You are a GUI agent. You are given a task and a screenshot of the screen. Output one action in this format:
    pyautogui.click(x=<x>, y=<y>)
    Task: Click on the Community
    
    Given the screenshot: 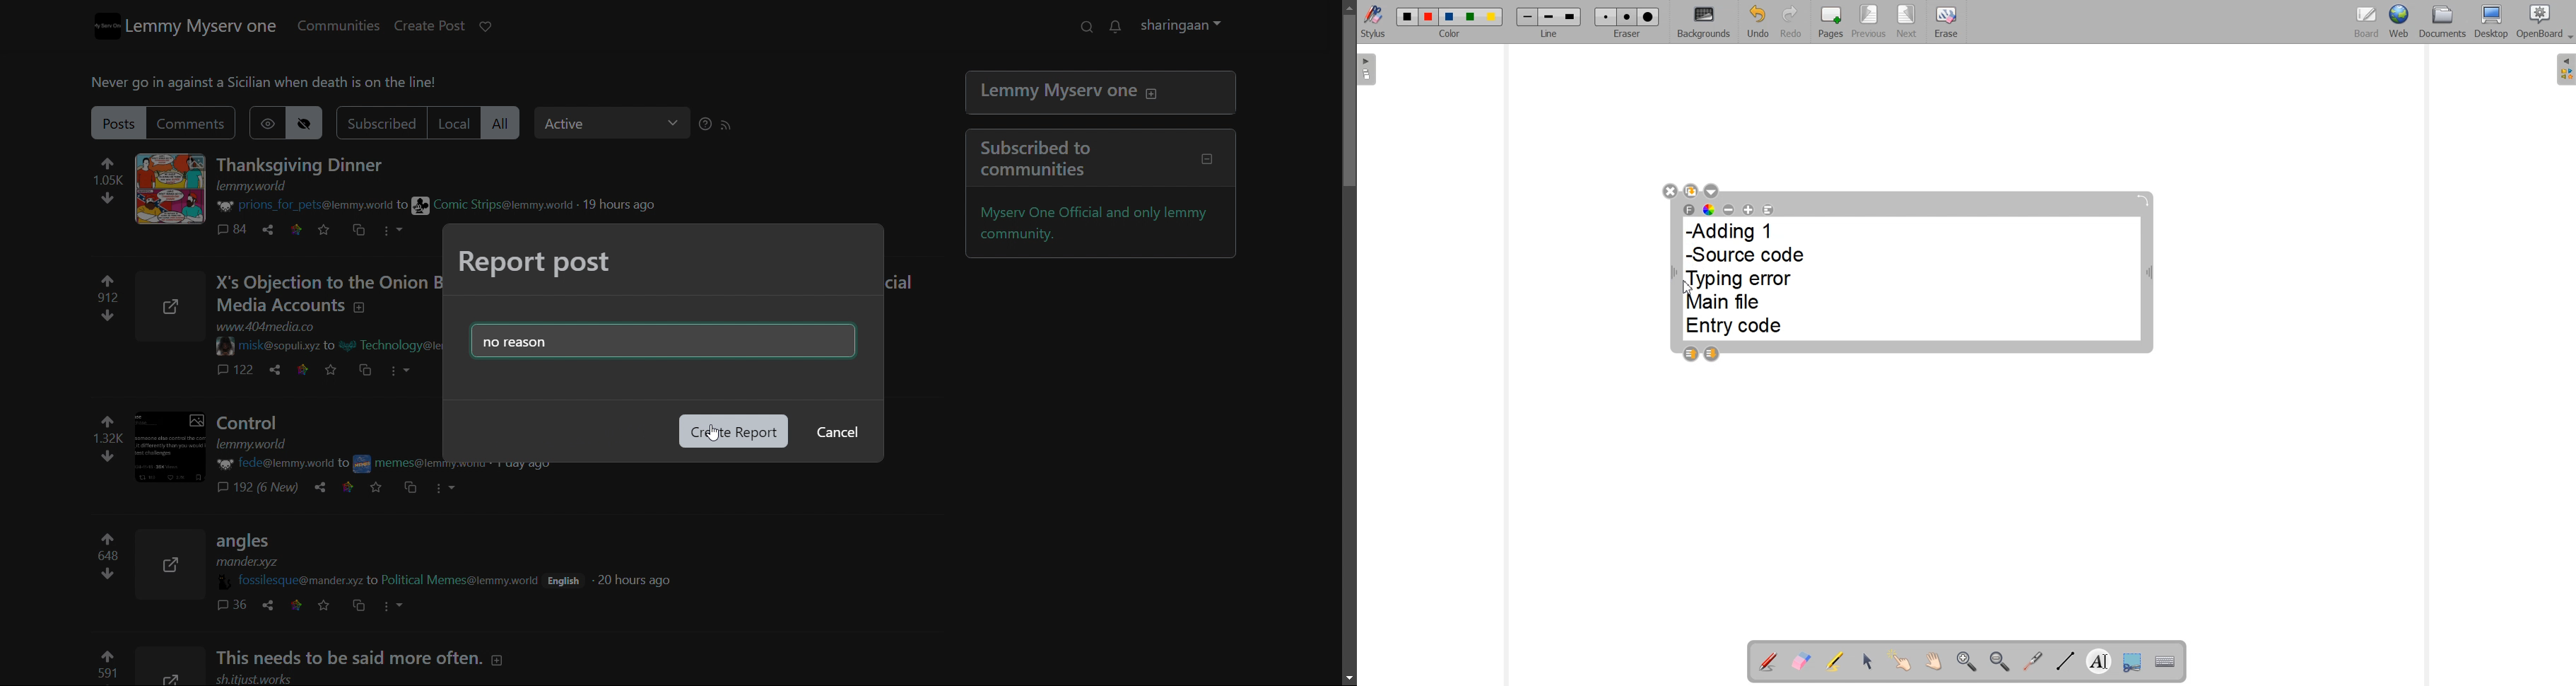 What is the action you would take?
    pyautogui.click(x=401, y=347)
    